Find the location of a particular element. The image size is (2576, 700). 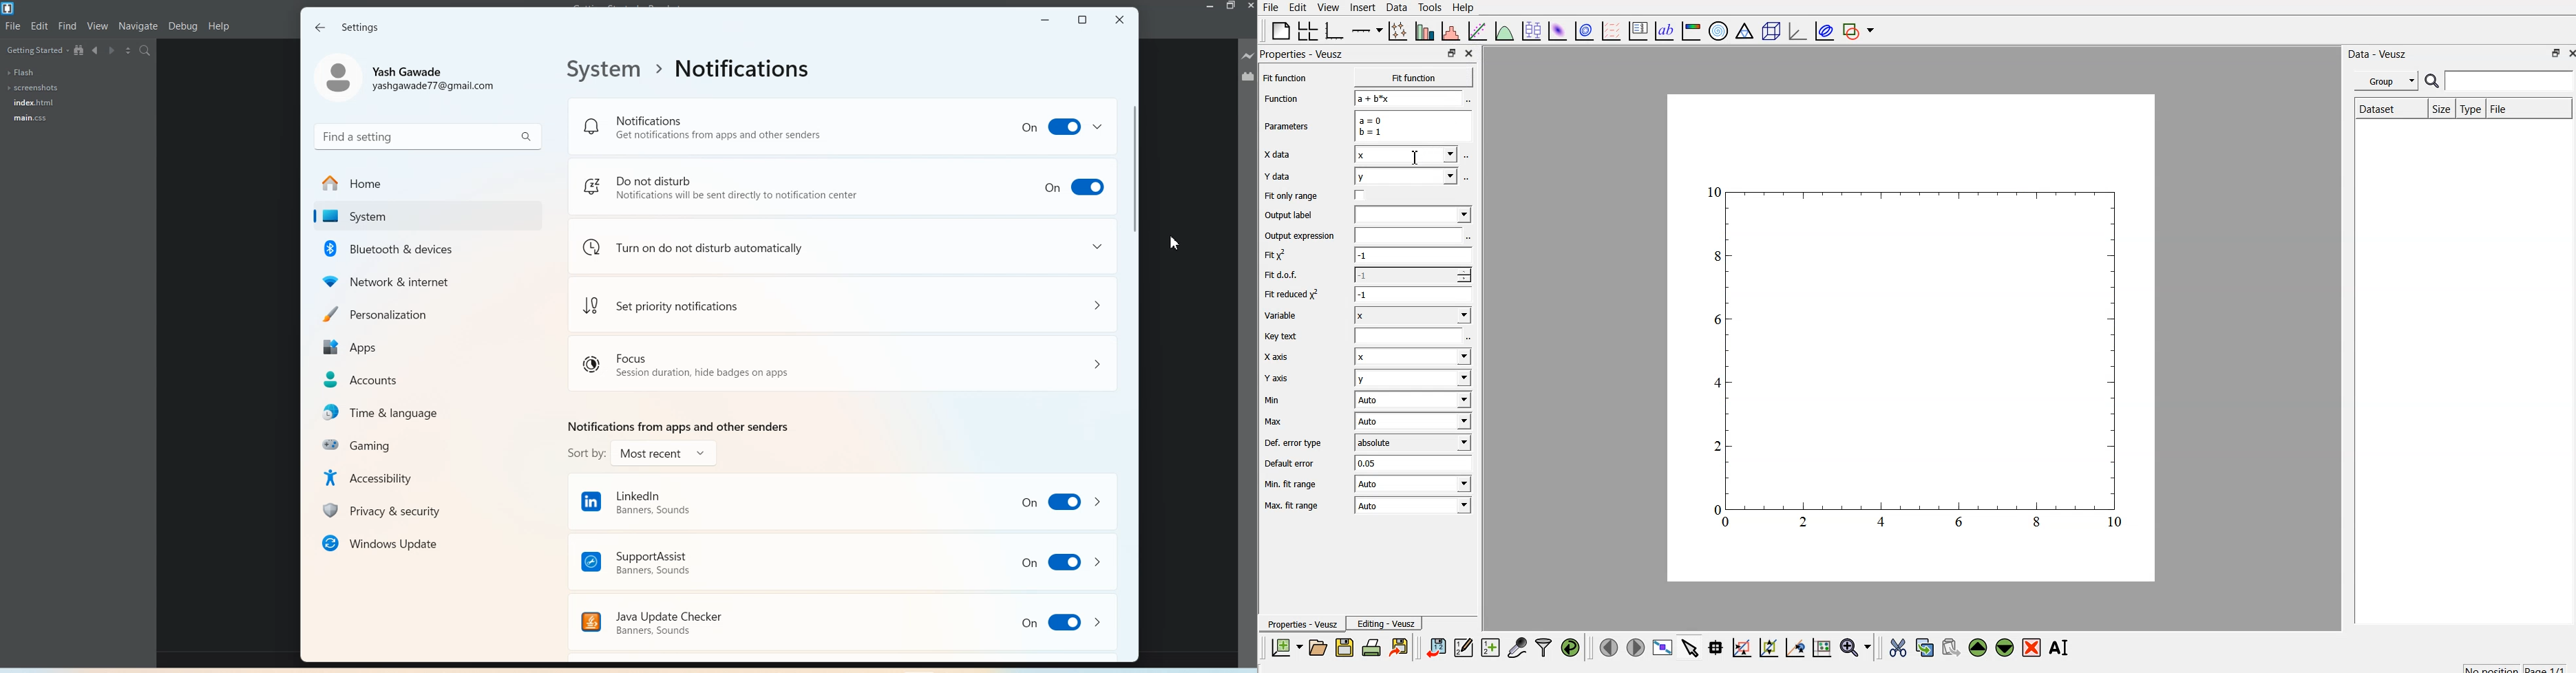

move up the selected widget is located at coordinates (1978, 648).